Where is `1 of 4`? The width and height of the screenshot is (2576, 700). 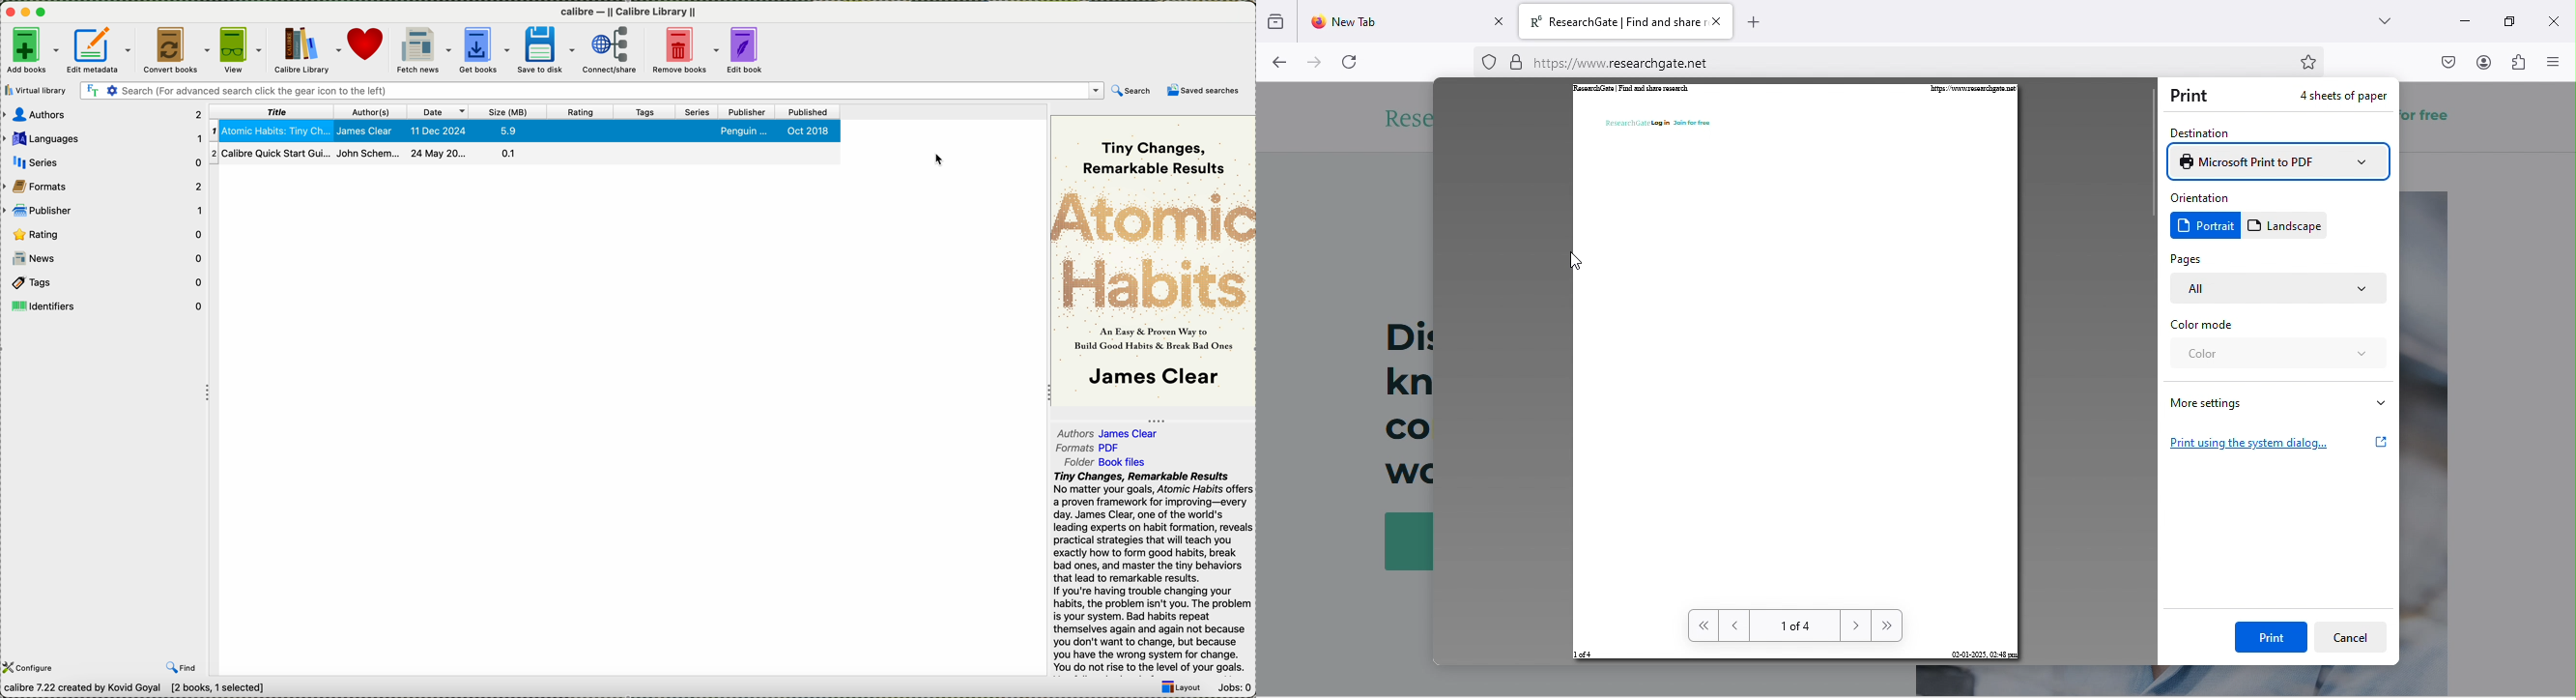
1 of 4 is located at coordinates (1795, 625).